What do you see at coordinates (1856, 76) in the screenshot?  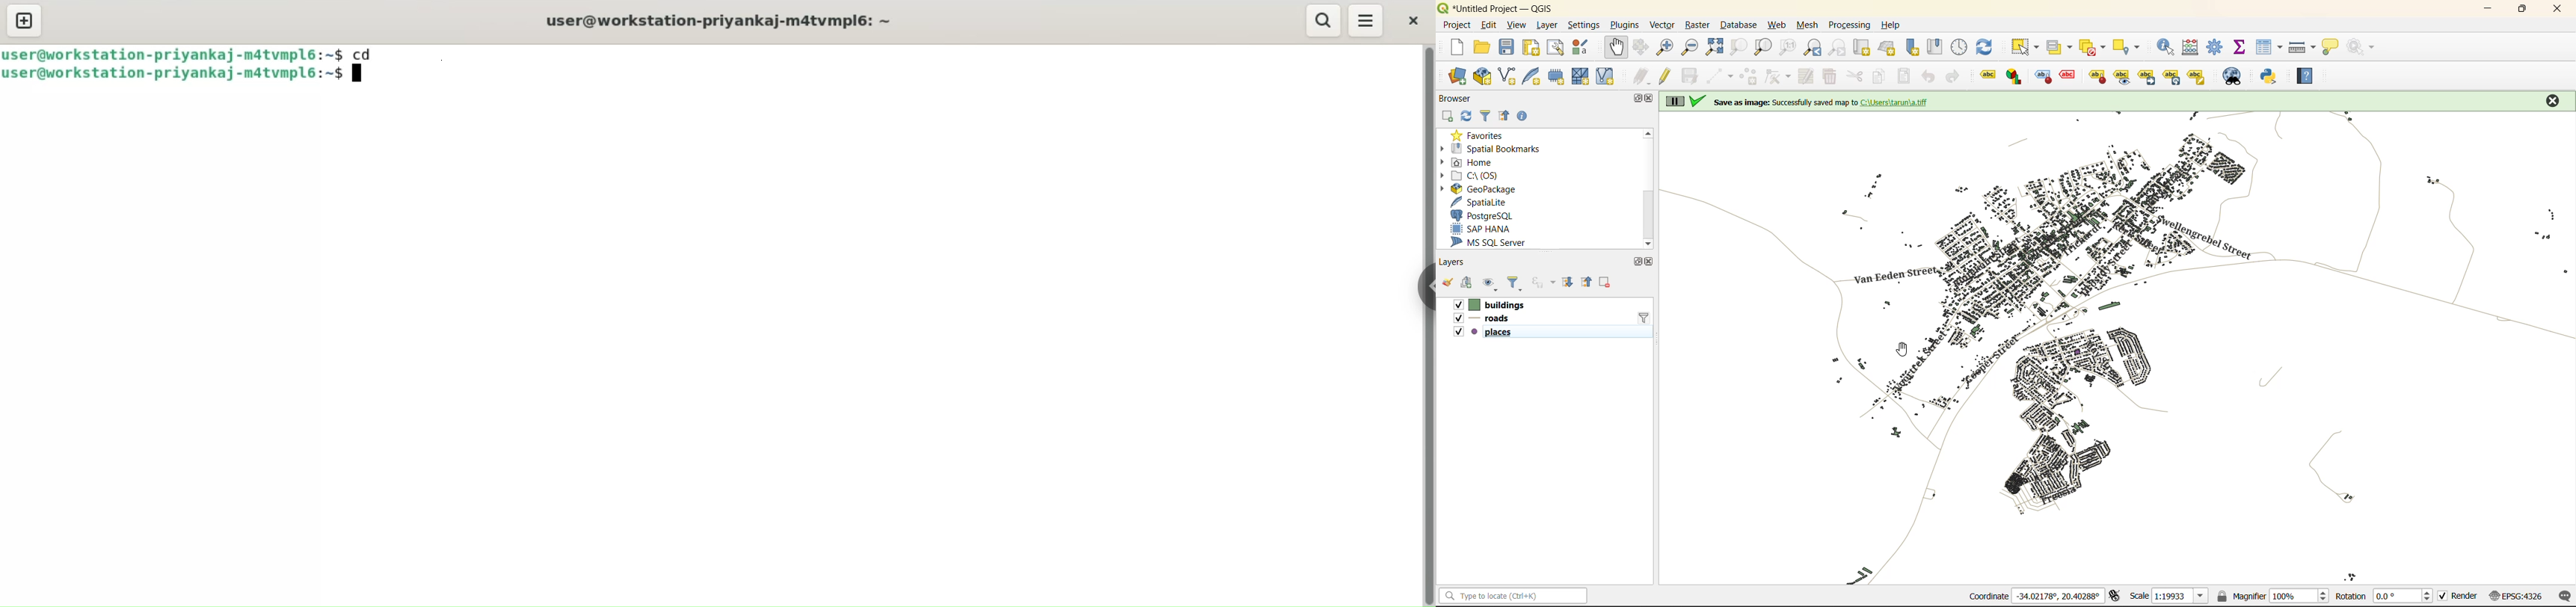 I see `cut` at bounding box center [1856, 76].